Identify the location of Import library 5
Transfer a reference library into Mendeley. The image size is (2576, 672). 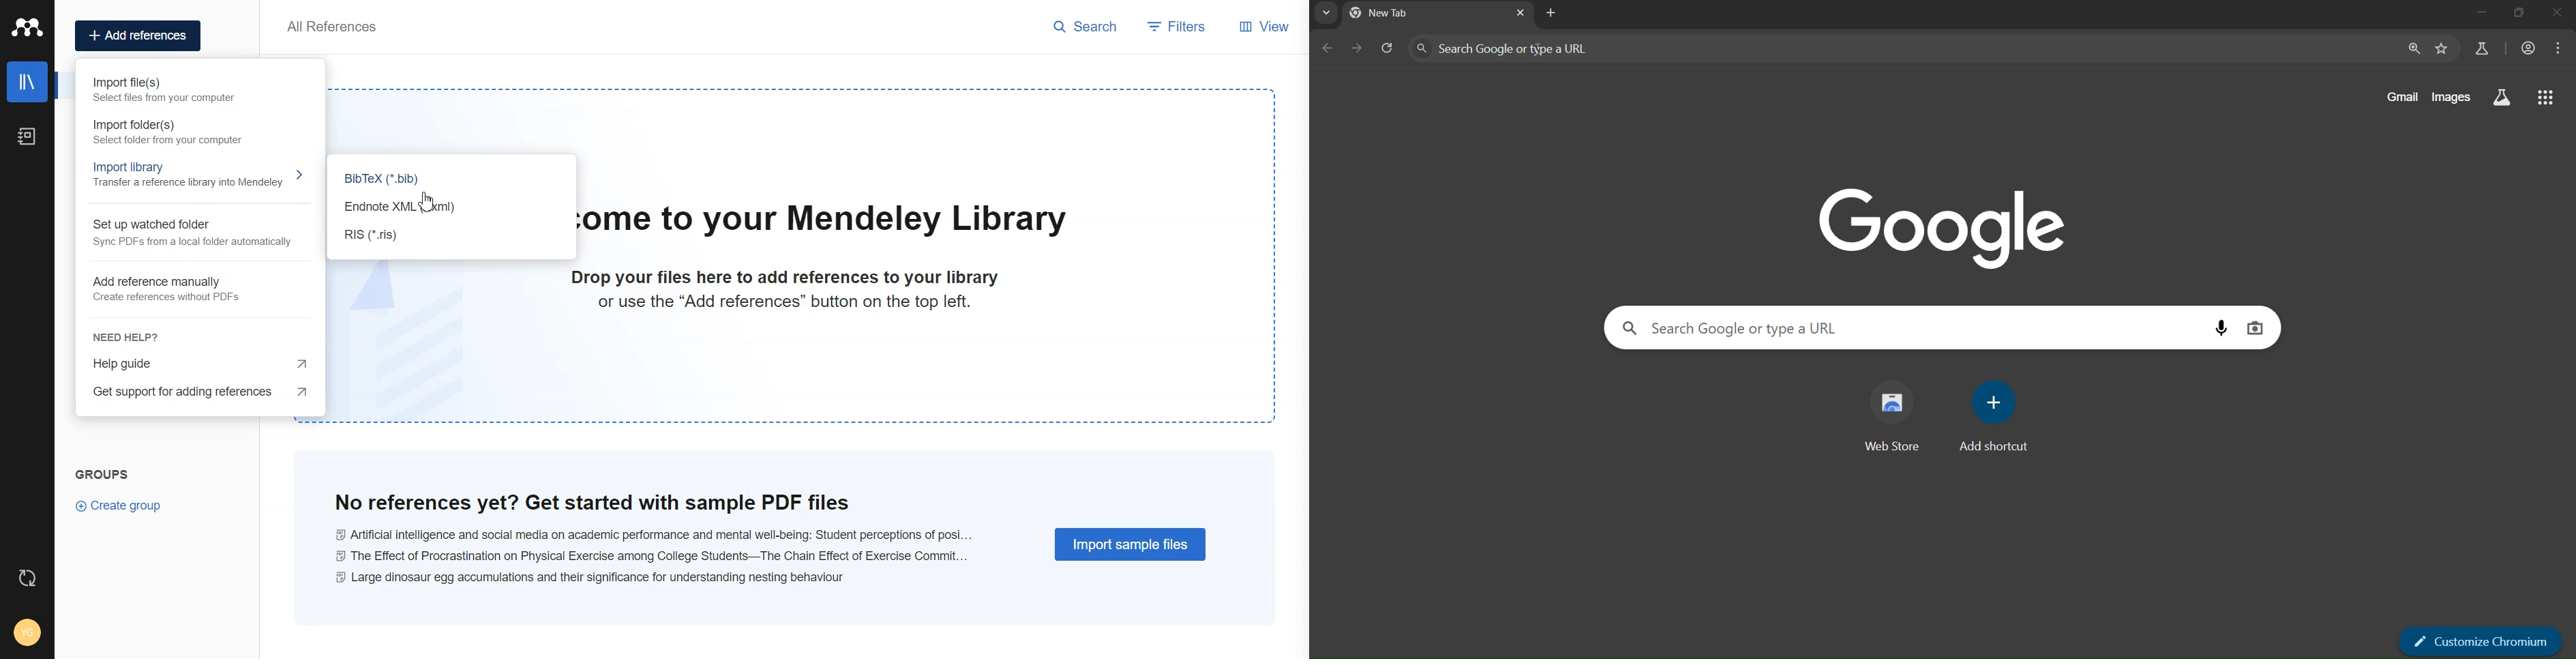
(196, 179).